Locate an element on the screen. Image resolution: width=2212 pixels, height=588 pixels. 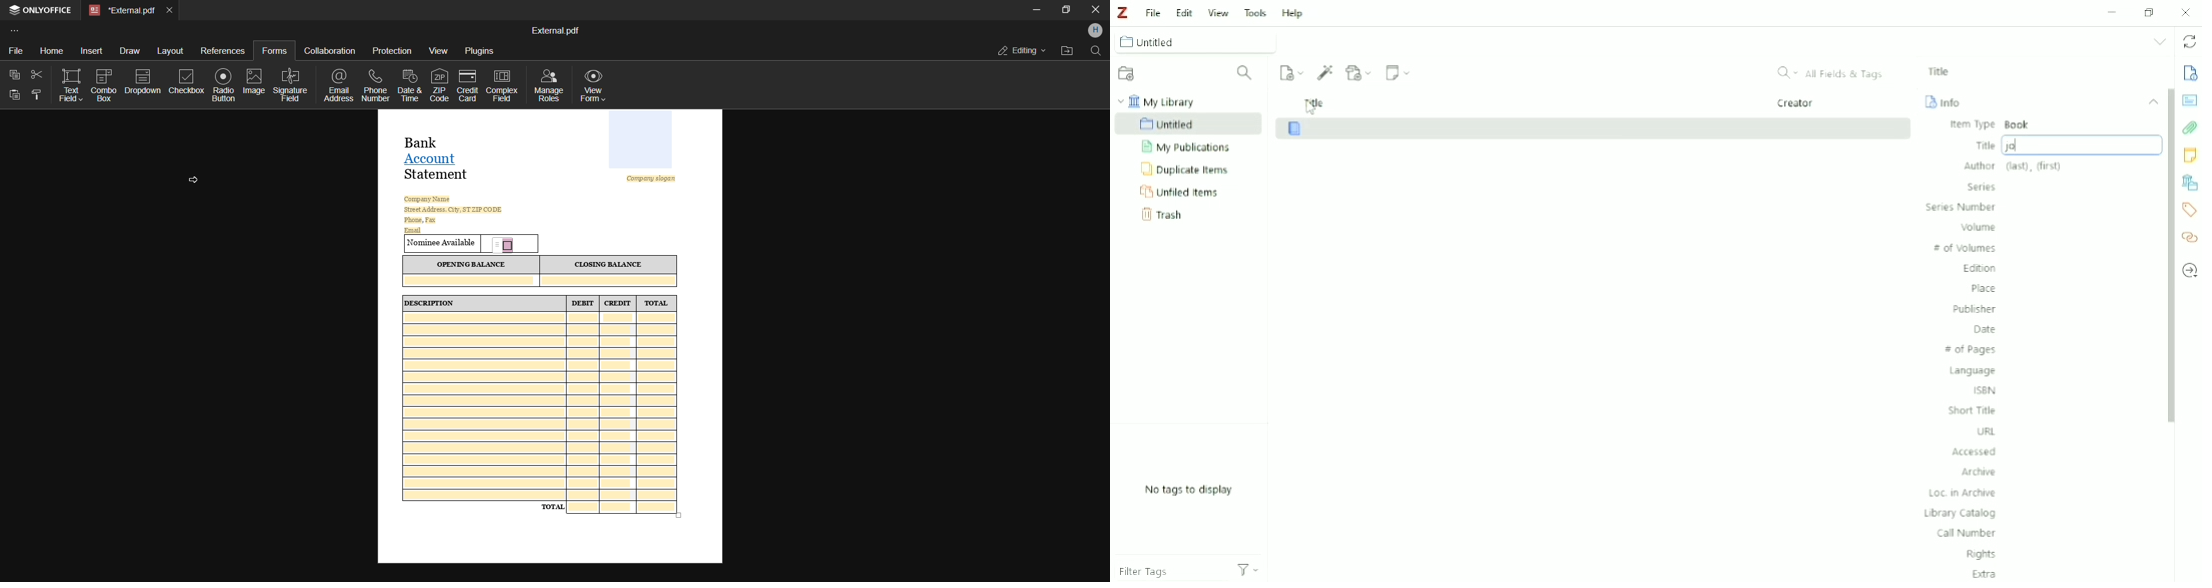
close current tab is located at coordinates (172, 10).